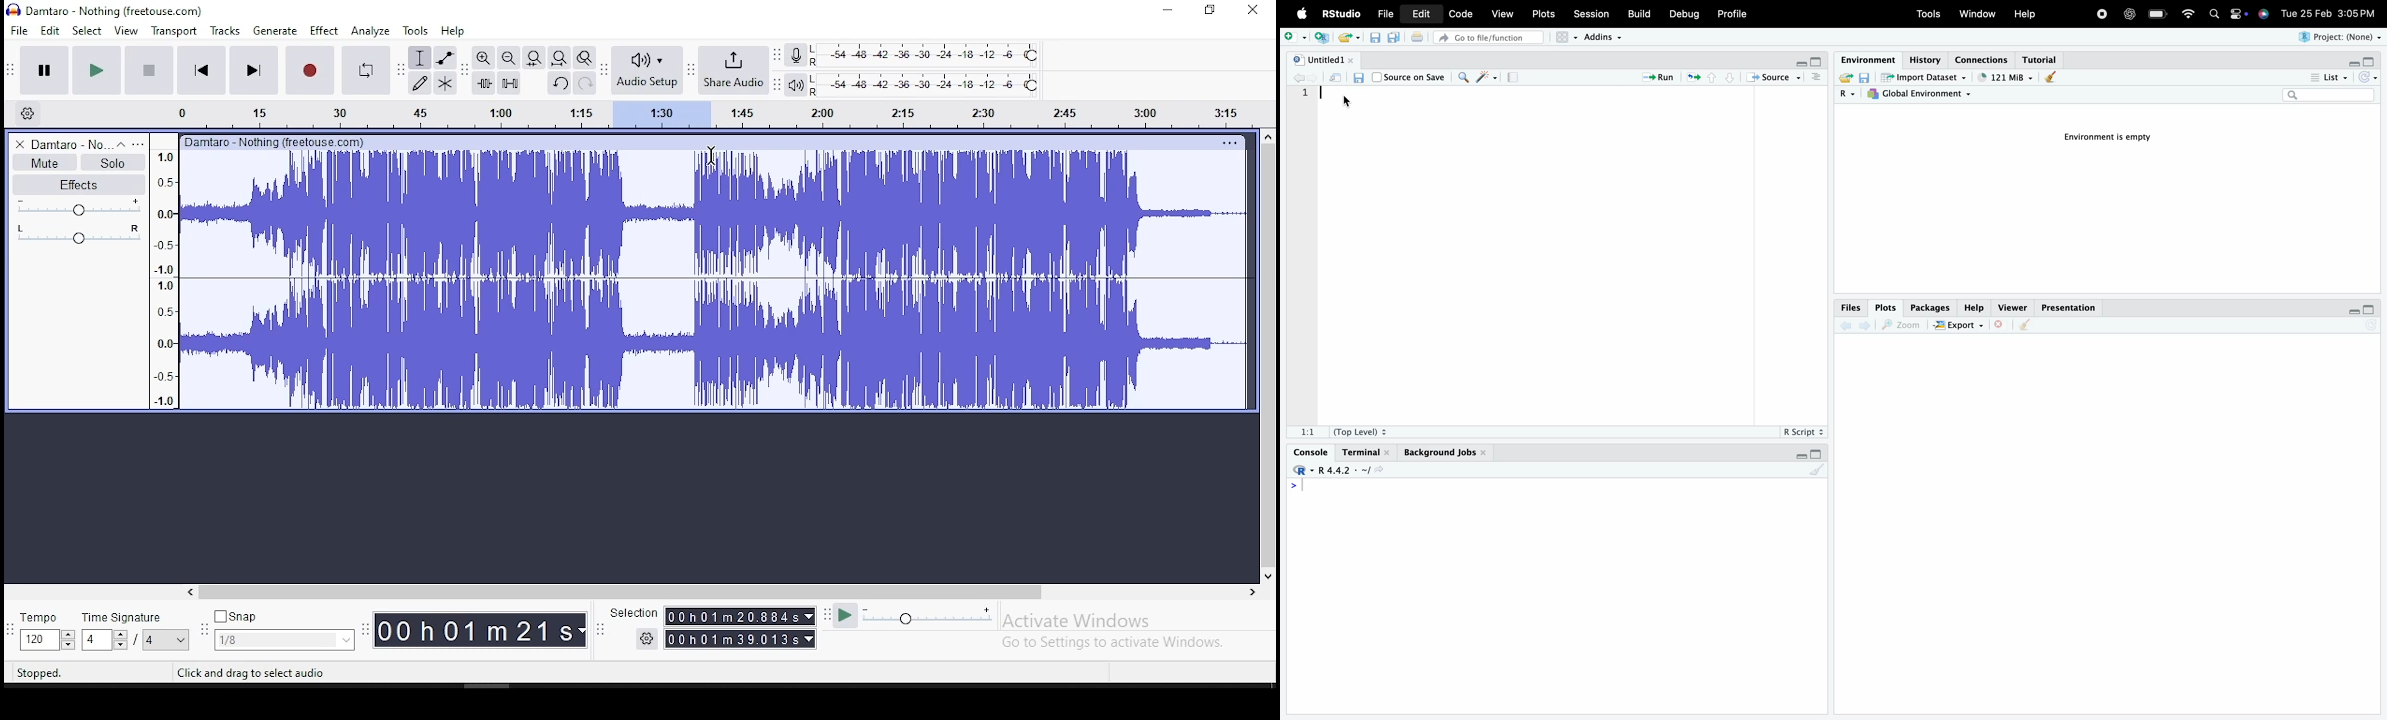 This screenshot has width=2408, height=728. Describe the element at coordinates (2129, 12) in the screenshot. I see `ChatGpt` at that location.